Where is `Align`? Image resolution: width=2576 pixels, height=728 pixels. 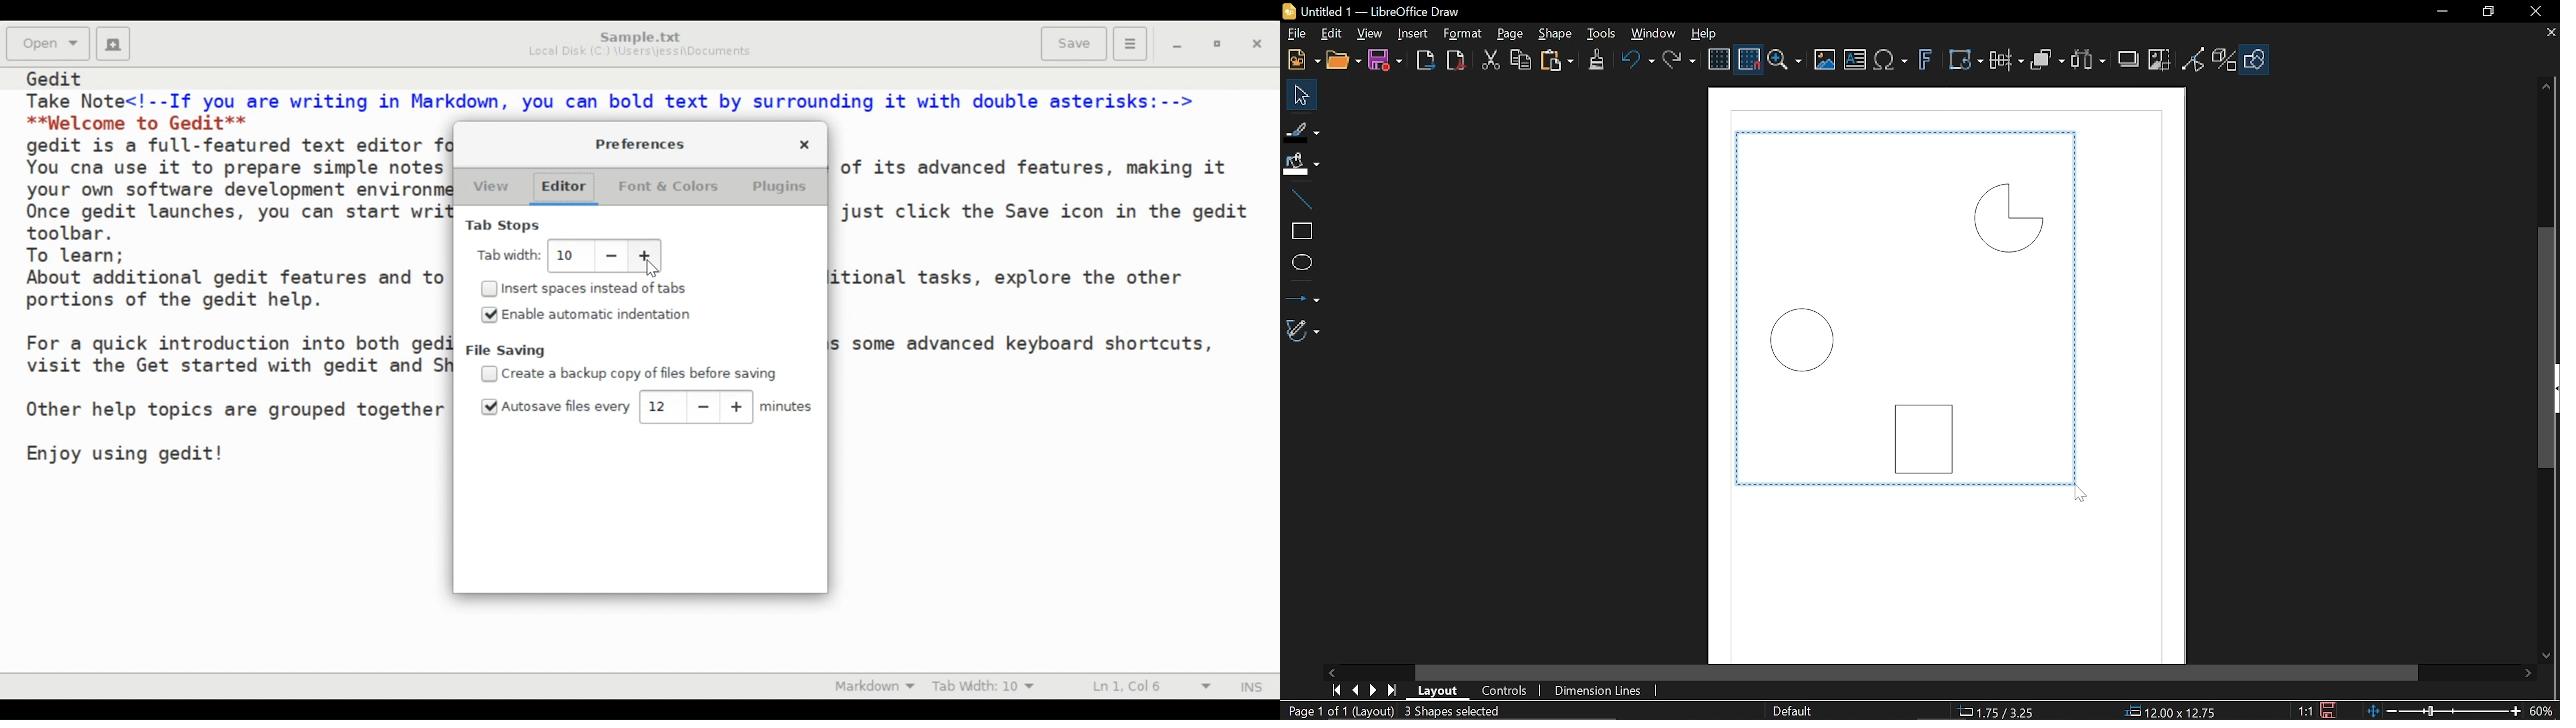 Align is located at coordinates (2006, 63).